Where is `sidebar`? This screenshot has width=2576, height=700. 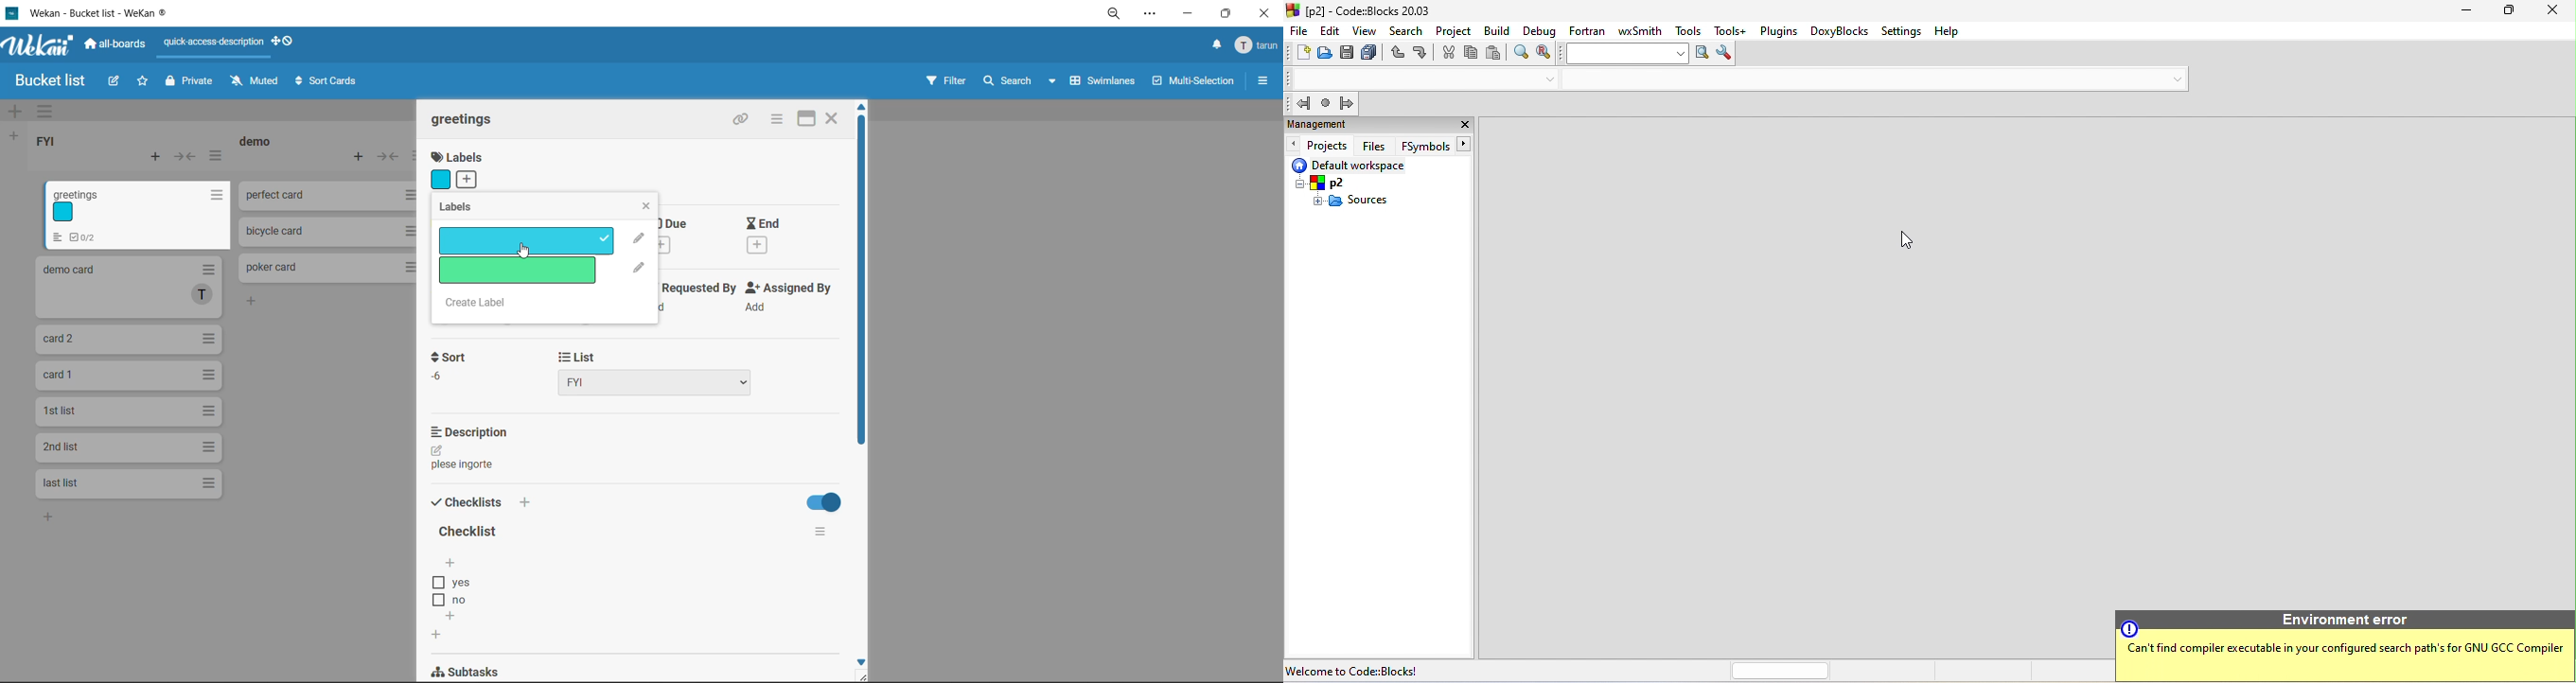 sidebar is located at coordinates (1262, 79).